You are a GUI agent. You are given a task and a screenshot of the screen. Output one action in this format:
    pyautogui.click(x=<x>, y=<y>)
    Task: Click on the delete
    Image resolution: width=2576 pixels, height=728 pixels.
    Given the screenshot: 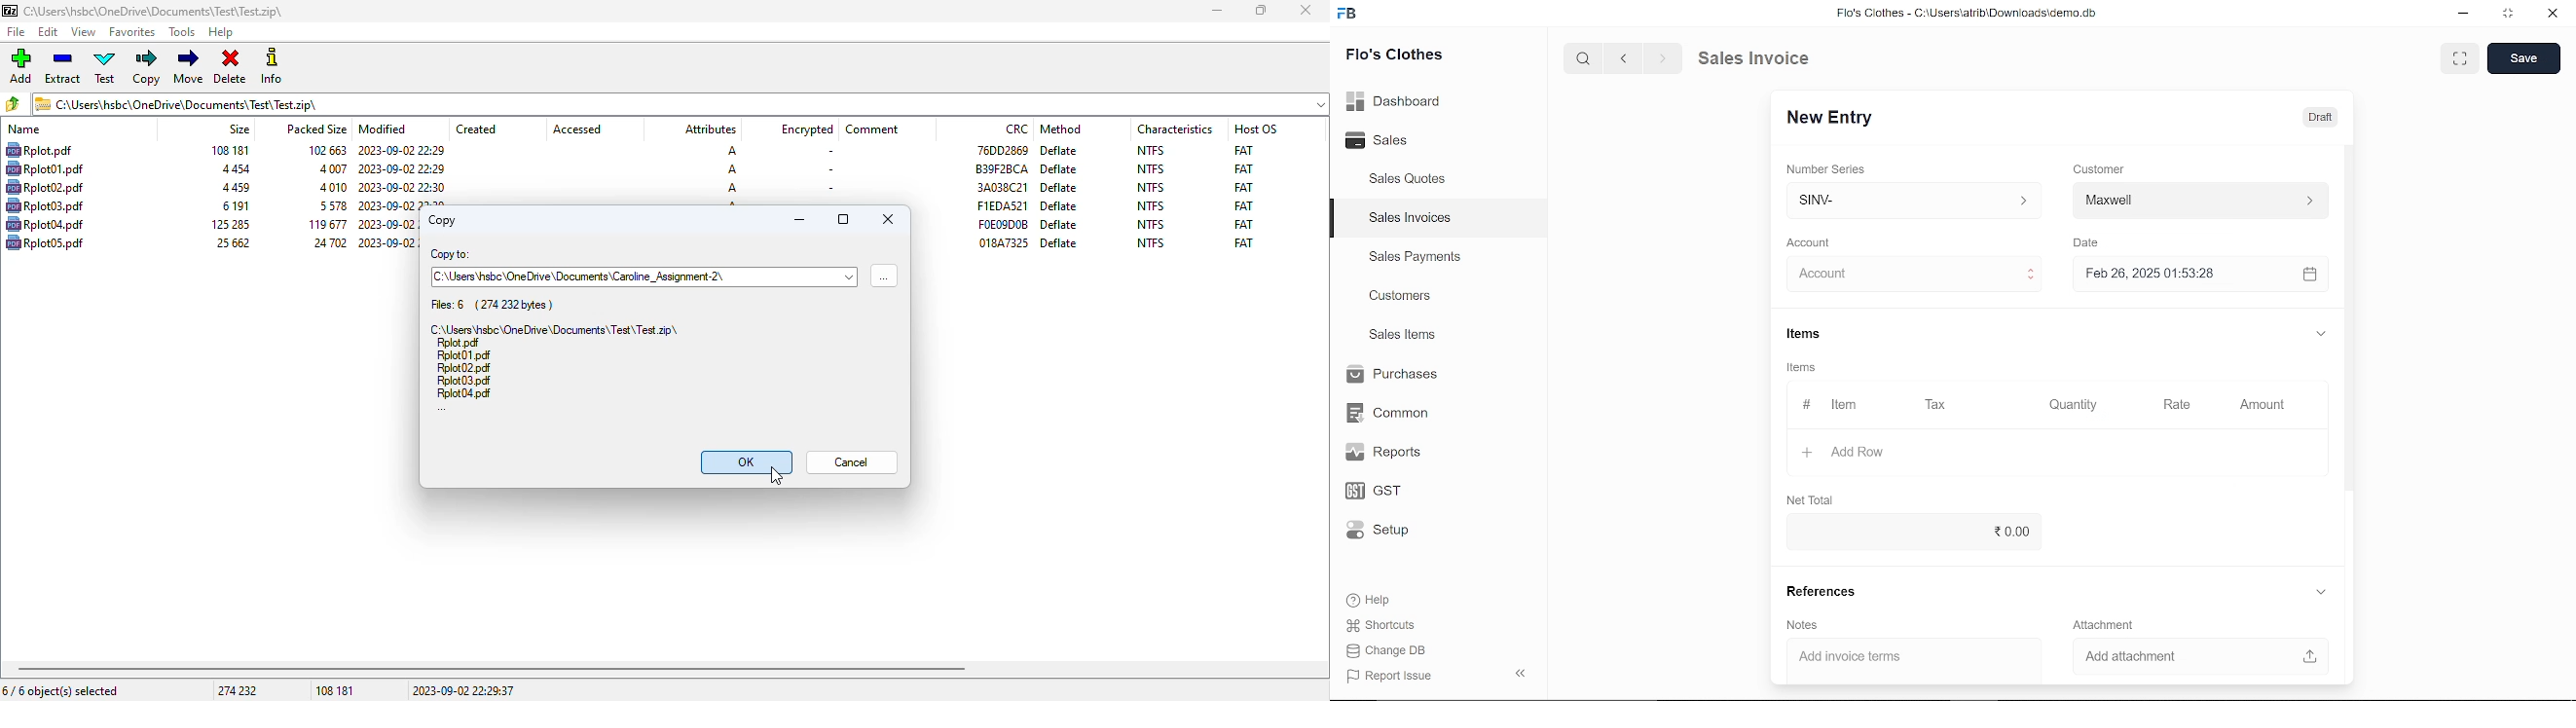 What is the action you would take?
    pyautogui.click(x=230, y=67)
    